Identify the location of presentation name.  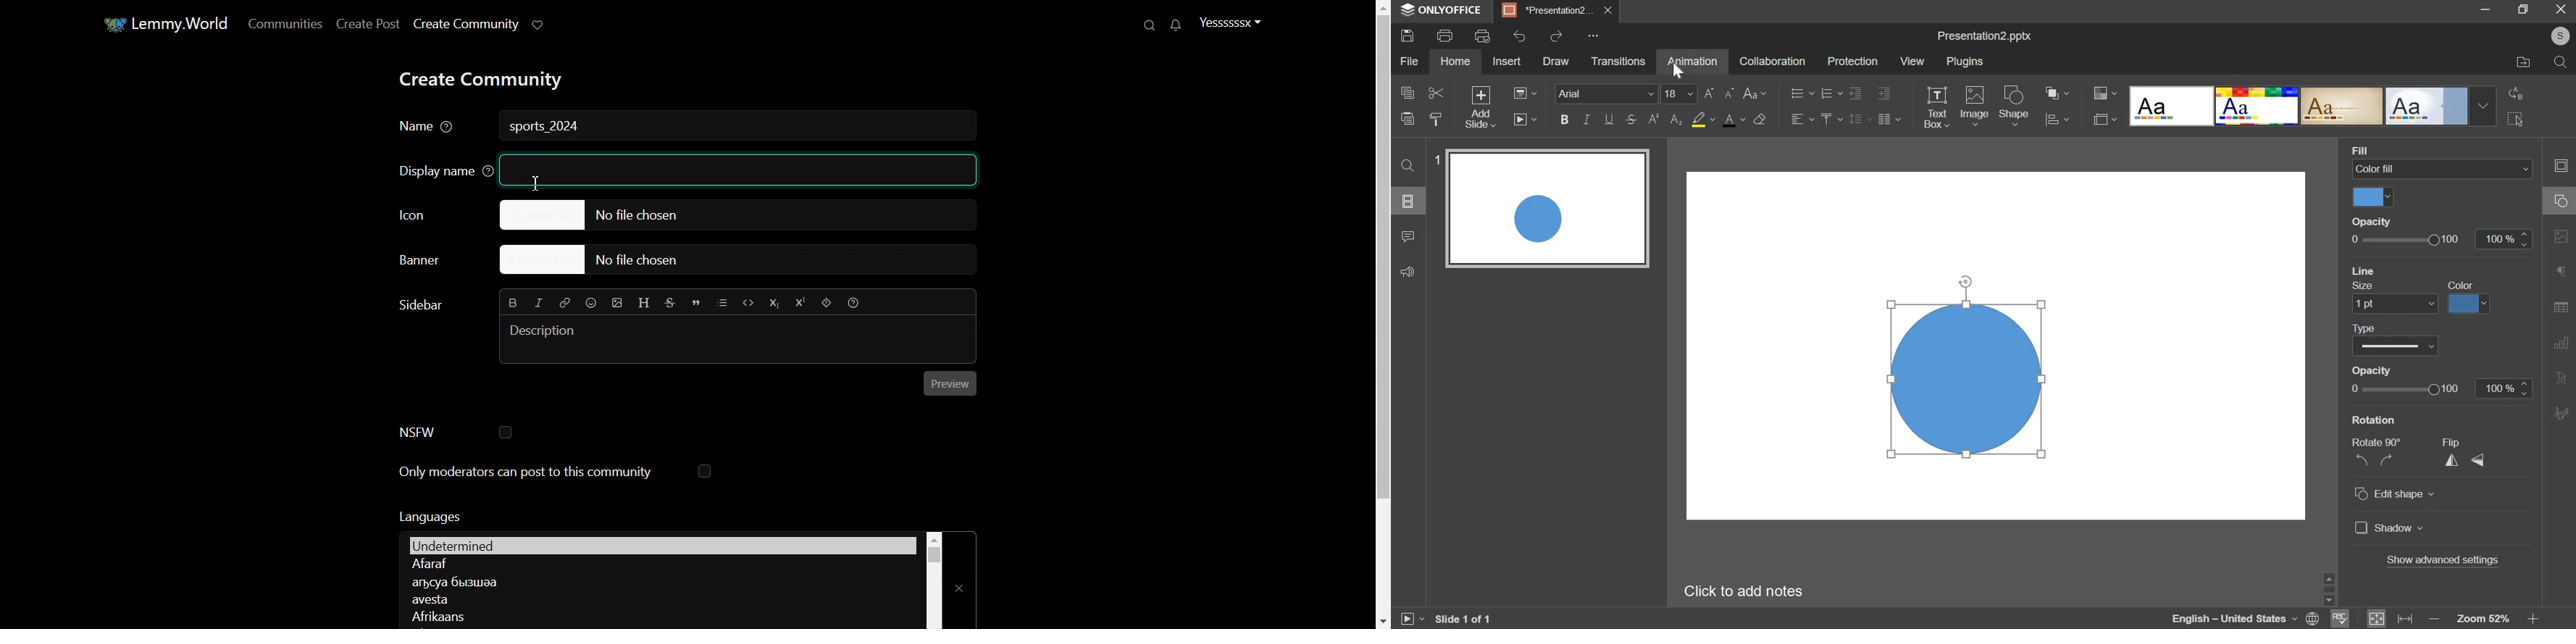
(1984, 35).